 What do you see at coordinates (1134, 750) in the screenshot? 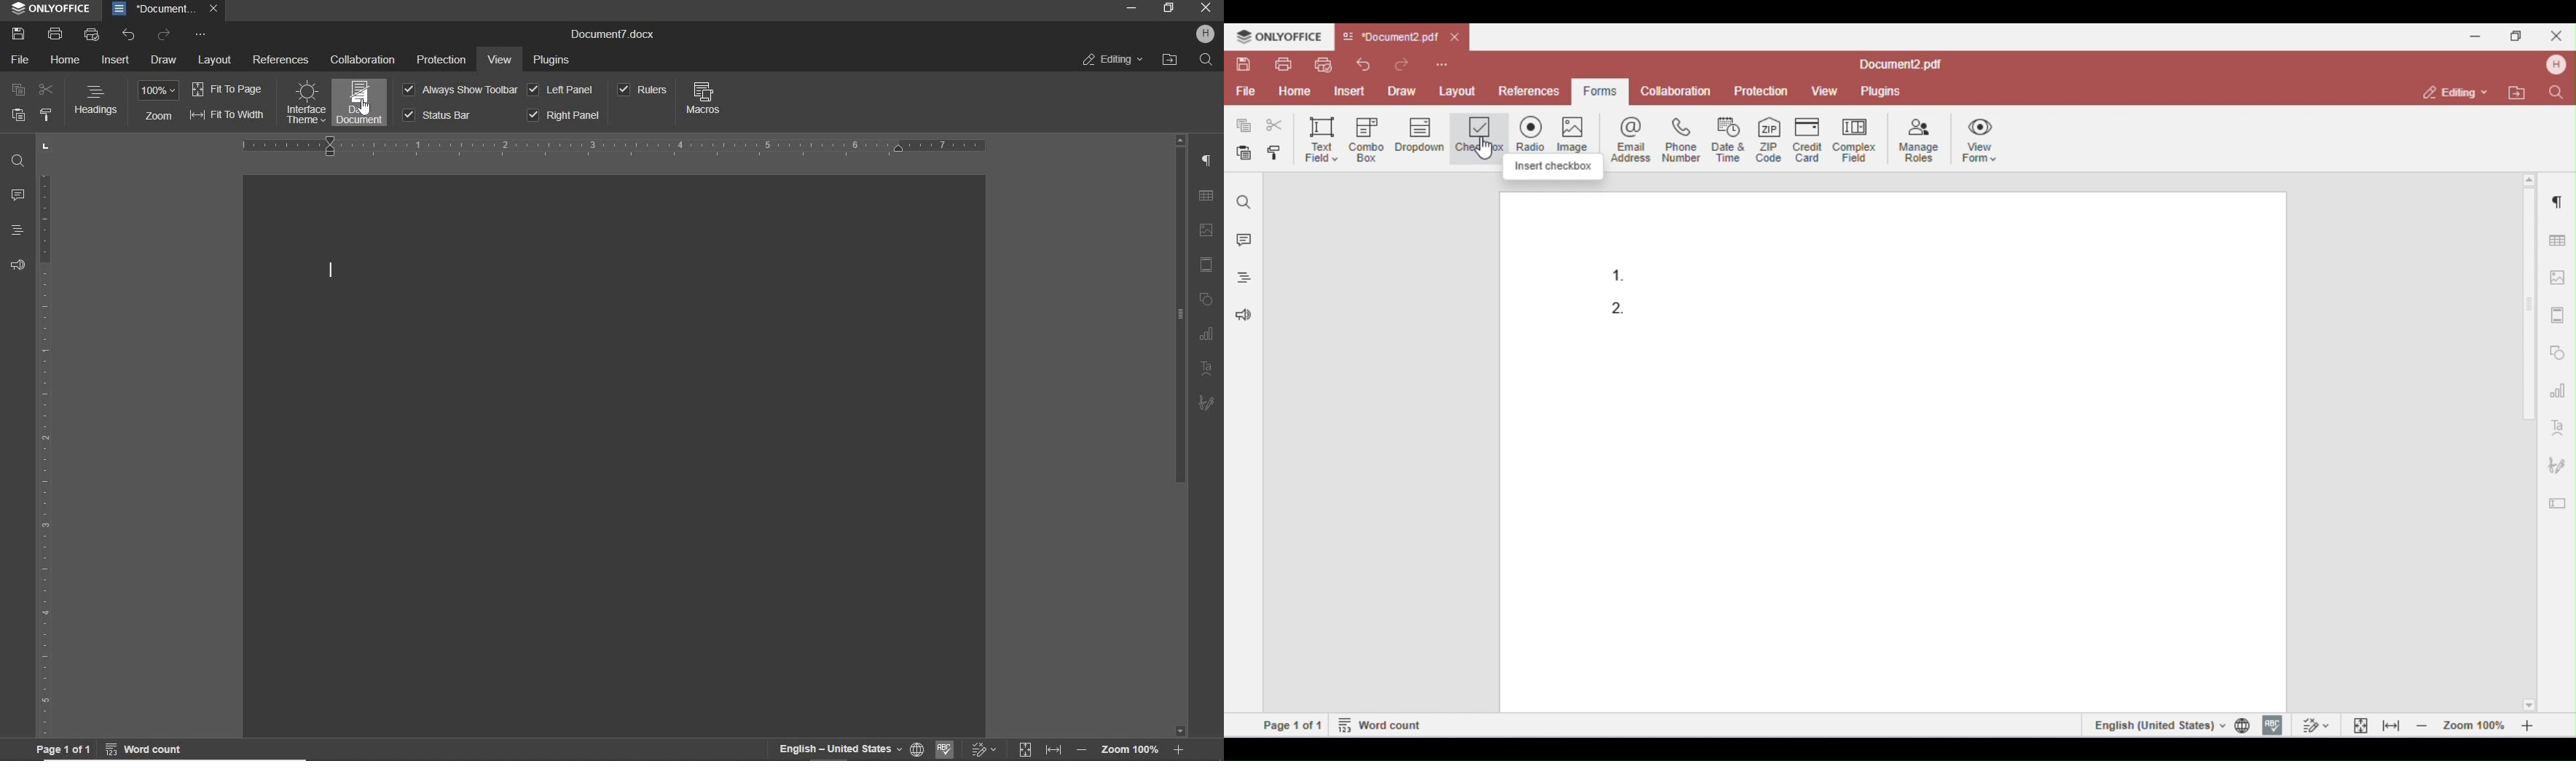
I see `ZOOM OUT OR ZOOM IN` at bounding box center [1134, 750].